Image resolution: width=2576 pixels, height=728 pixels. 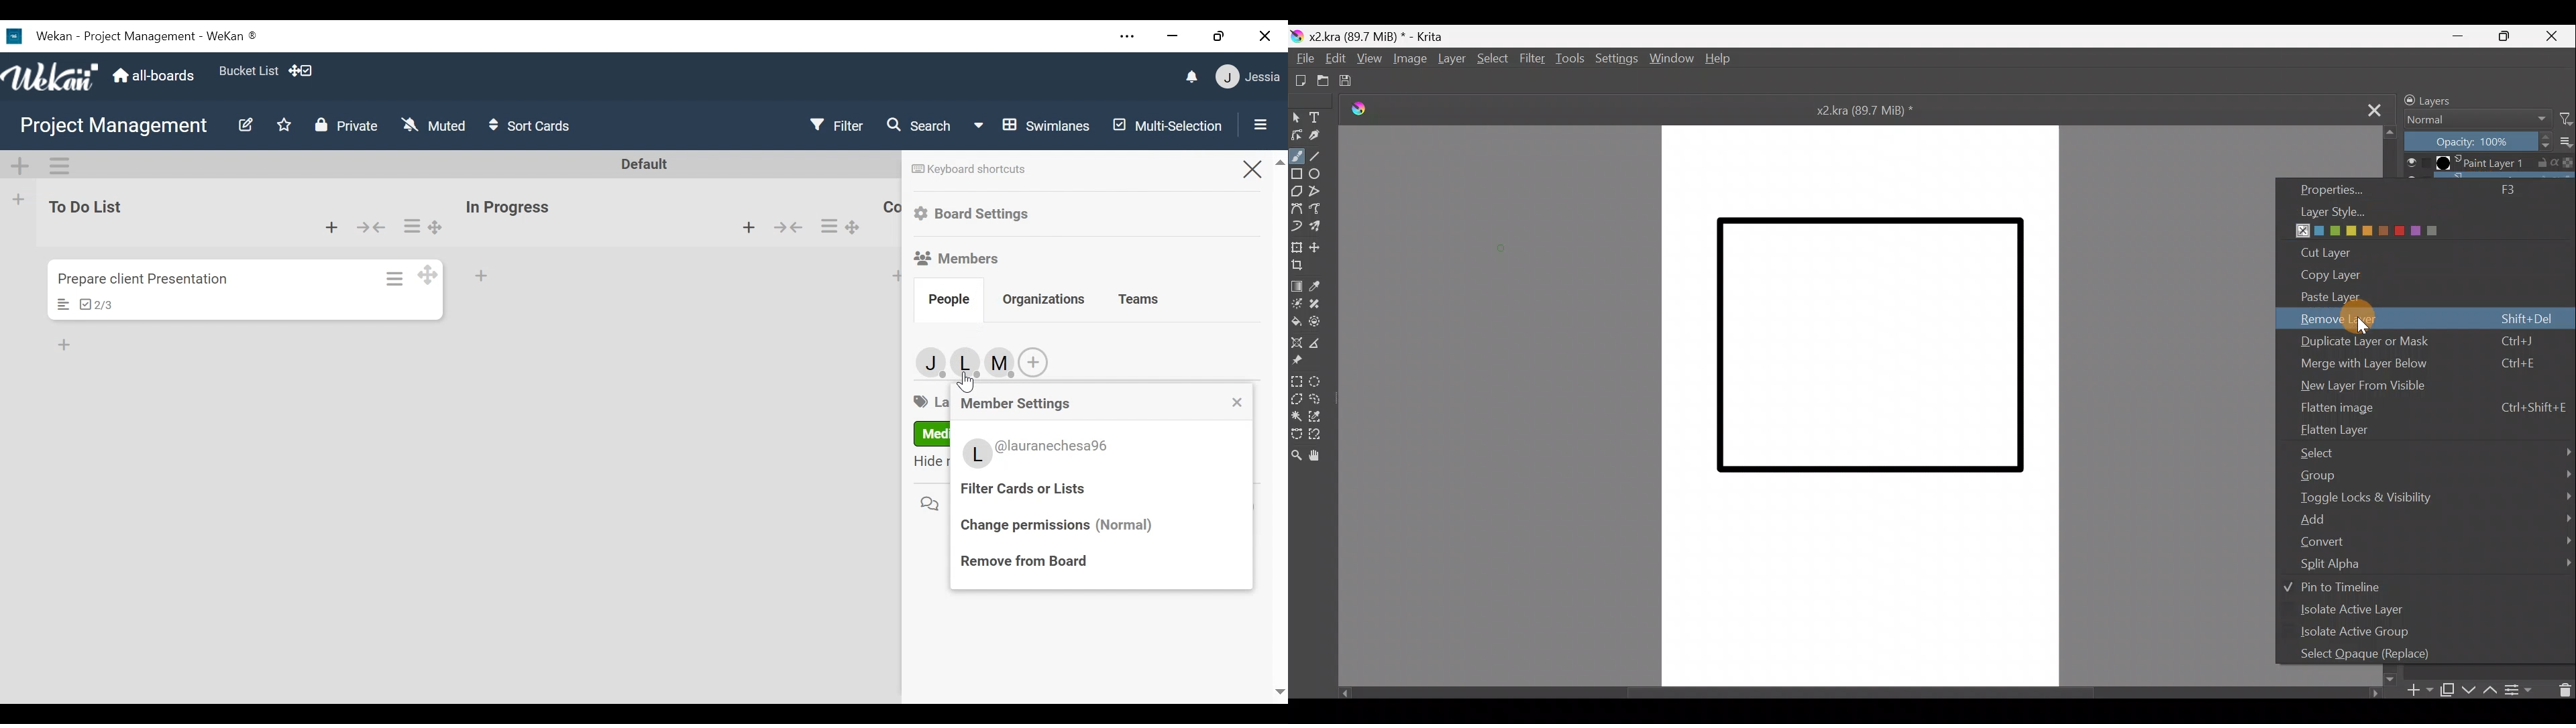 I want to click on Private, so click(x=345, y=125).